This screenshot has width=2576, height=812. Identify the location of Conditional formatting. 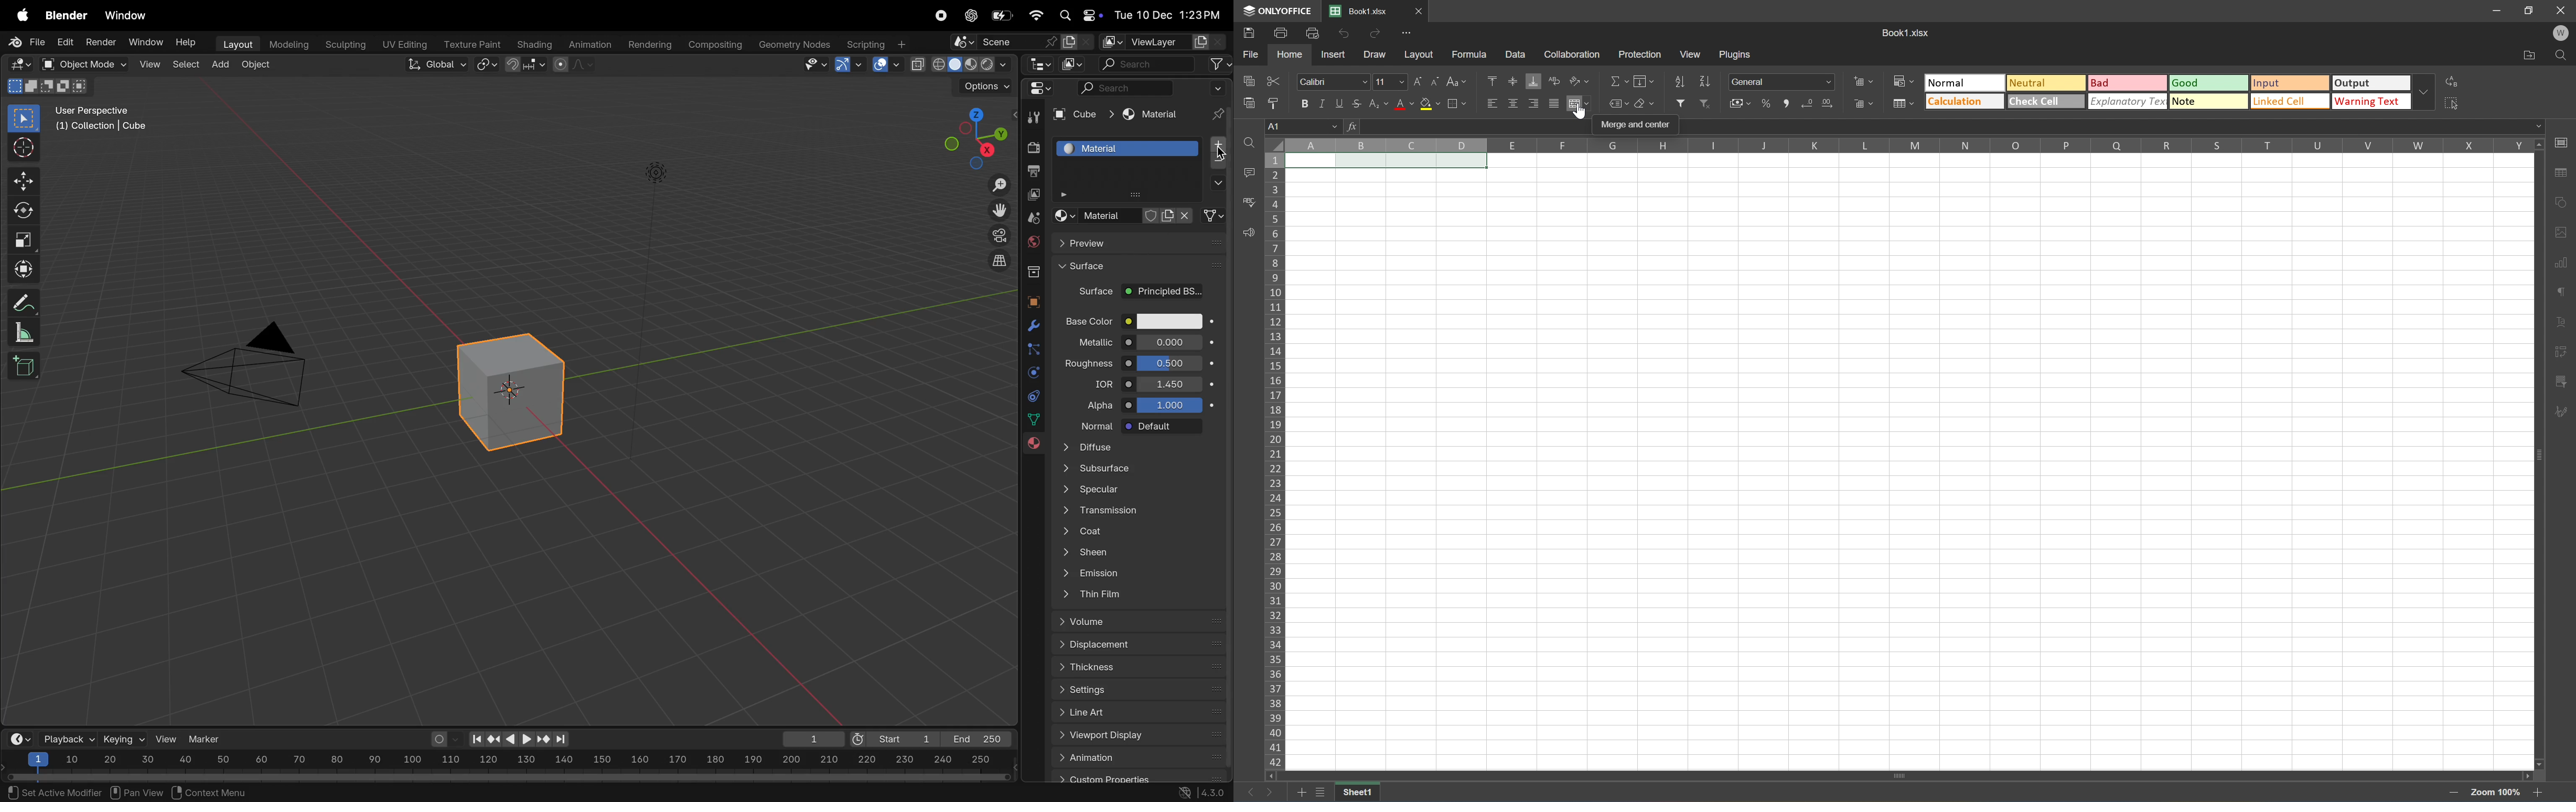
(1904, 81).